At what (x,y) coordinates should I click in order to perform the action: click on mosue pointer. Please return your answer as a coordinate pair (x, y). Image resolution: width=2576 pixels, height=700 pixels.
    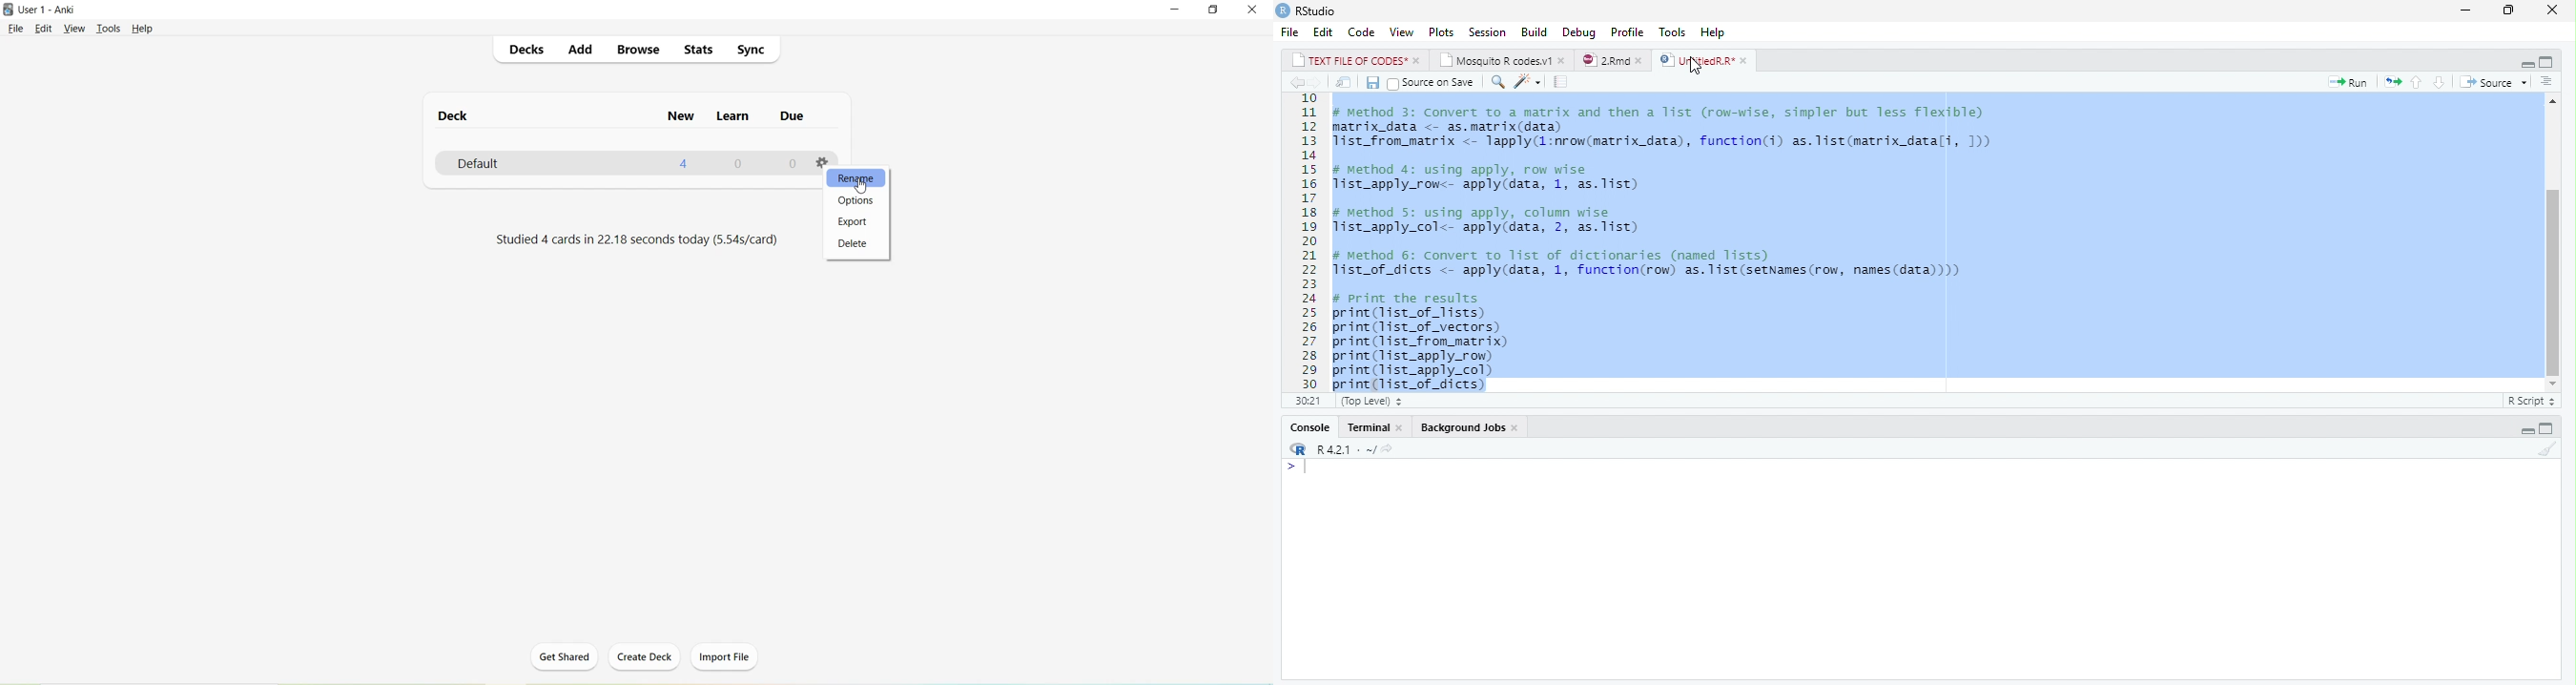
    Looking at the image, I should click on (859, 185).